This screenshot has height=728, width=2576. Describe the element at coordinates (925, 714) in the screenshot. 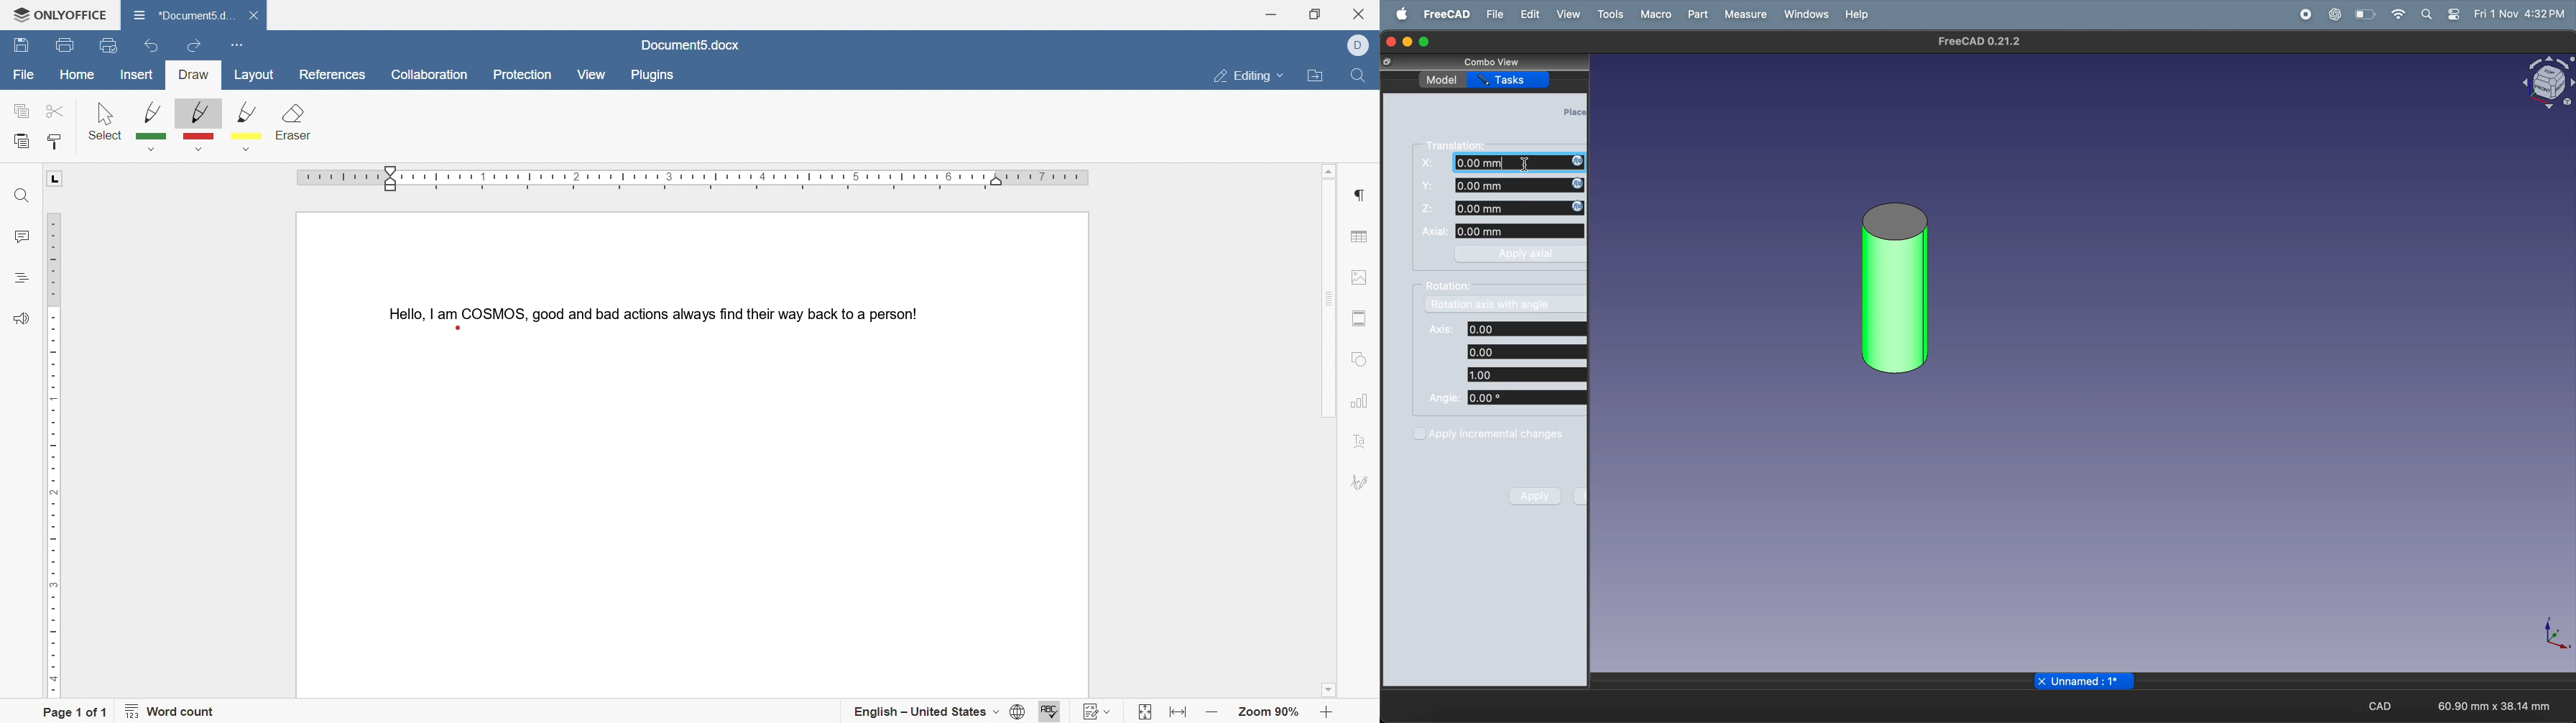

I see `english - united states` at that location.